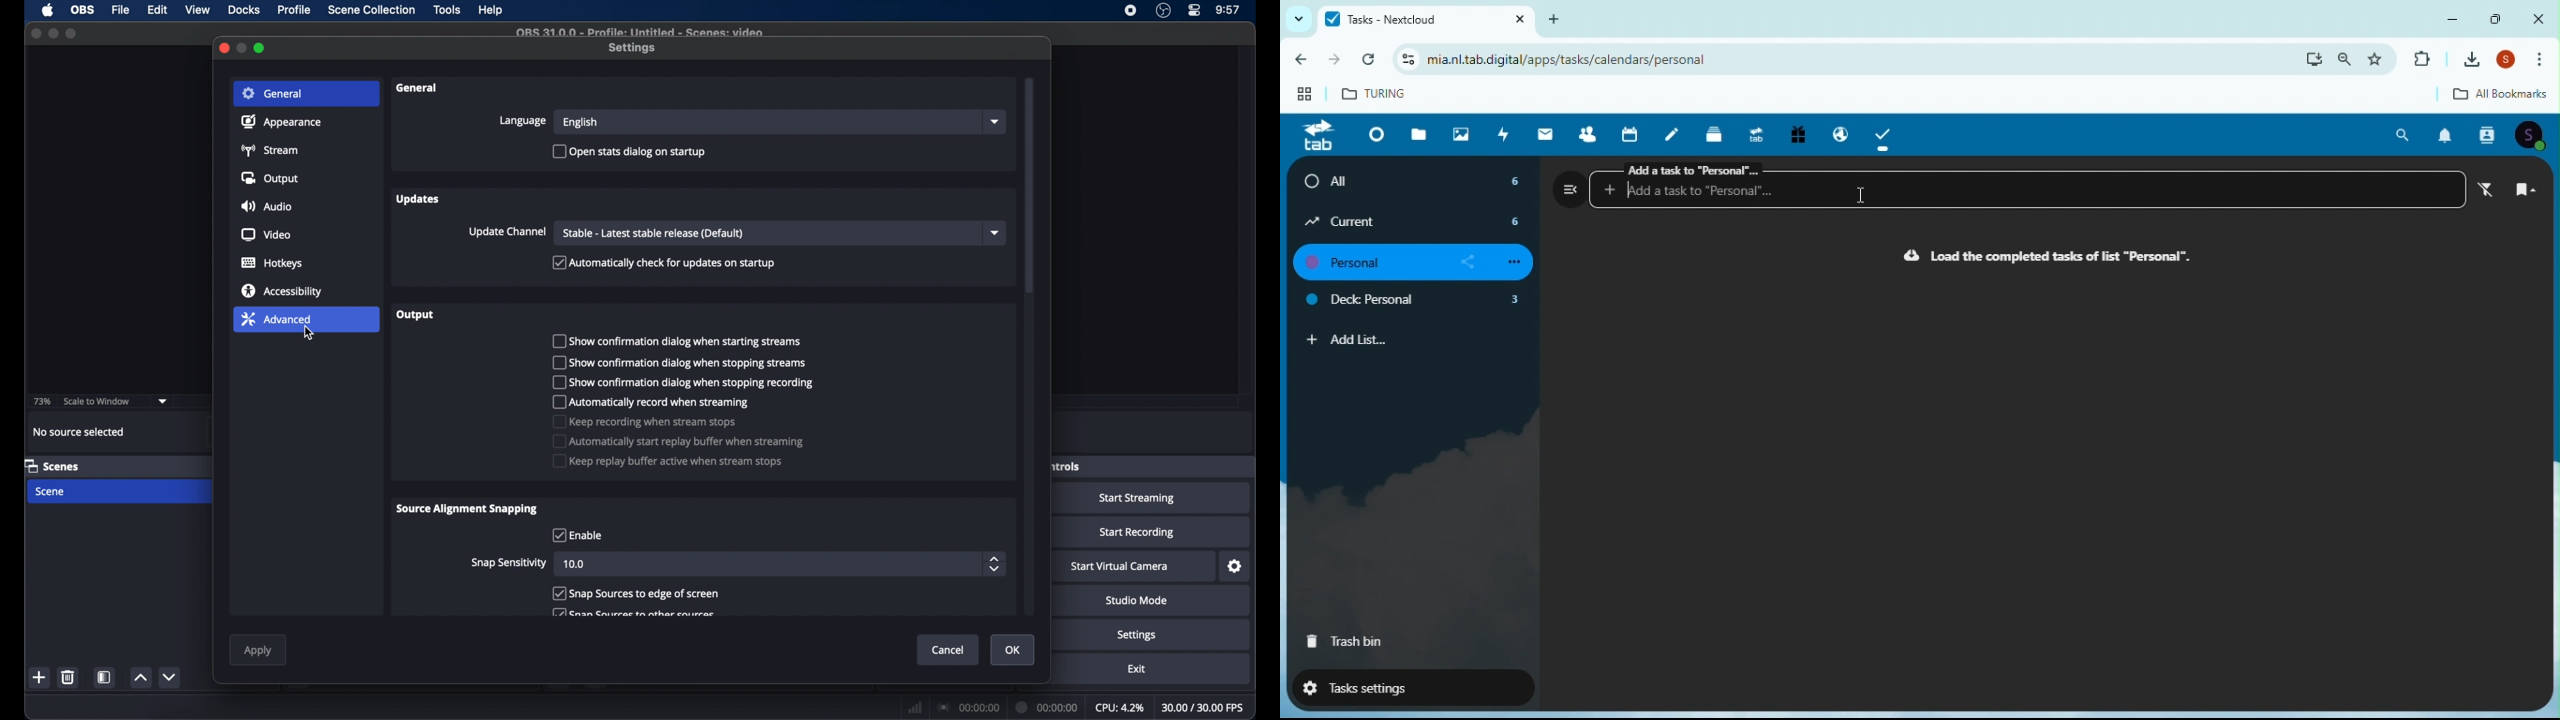 Image resolution: width=2576 pixels, height=728 pixels. I want to click on accessibility , so click(283, 291).